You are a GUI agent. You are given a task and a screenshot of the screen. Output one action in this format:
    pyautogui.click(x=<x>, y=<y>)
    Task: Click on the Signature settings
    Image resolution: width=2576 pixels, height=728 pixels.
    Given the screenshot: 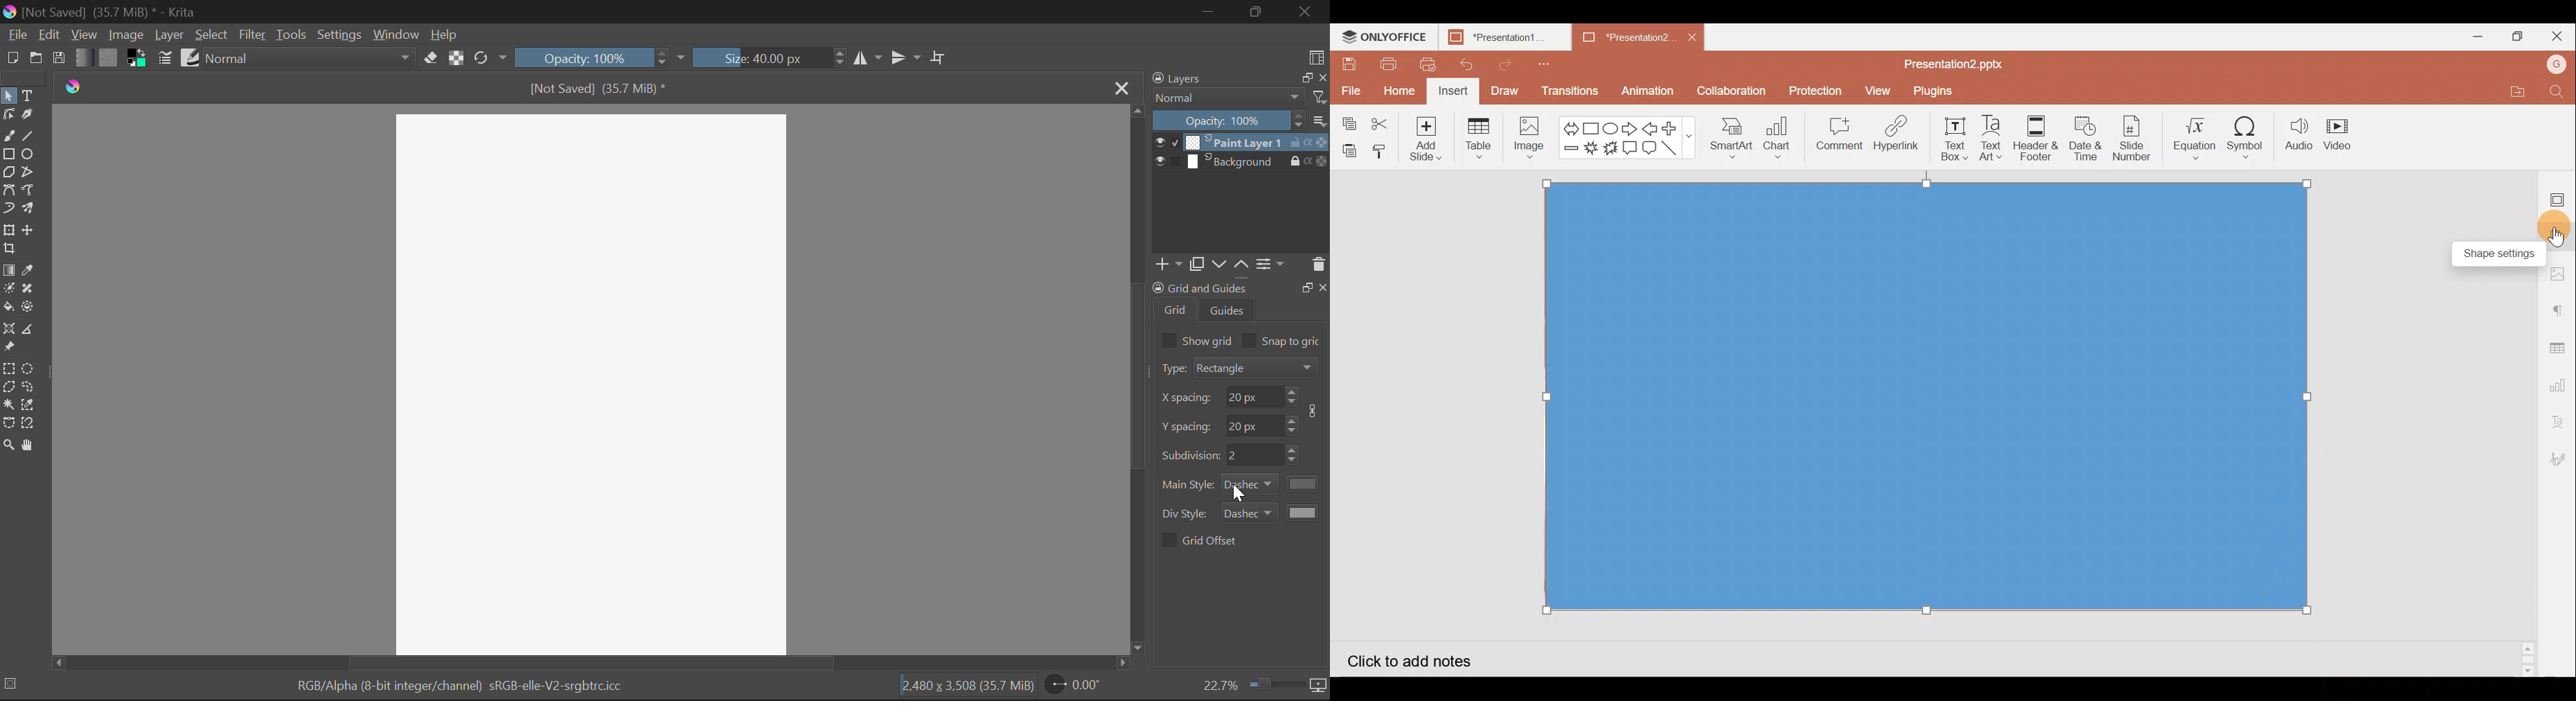 What is the action you would take?
    pyautogui.click(x=2560, y=457)
    